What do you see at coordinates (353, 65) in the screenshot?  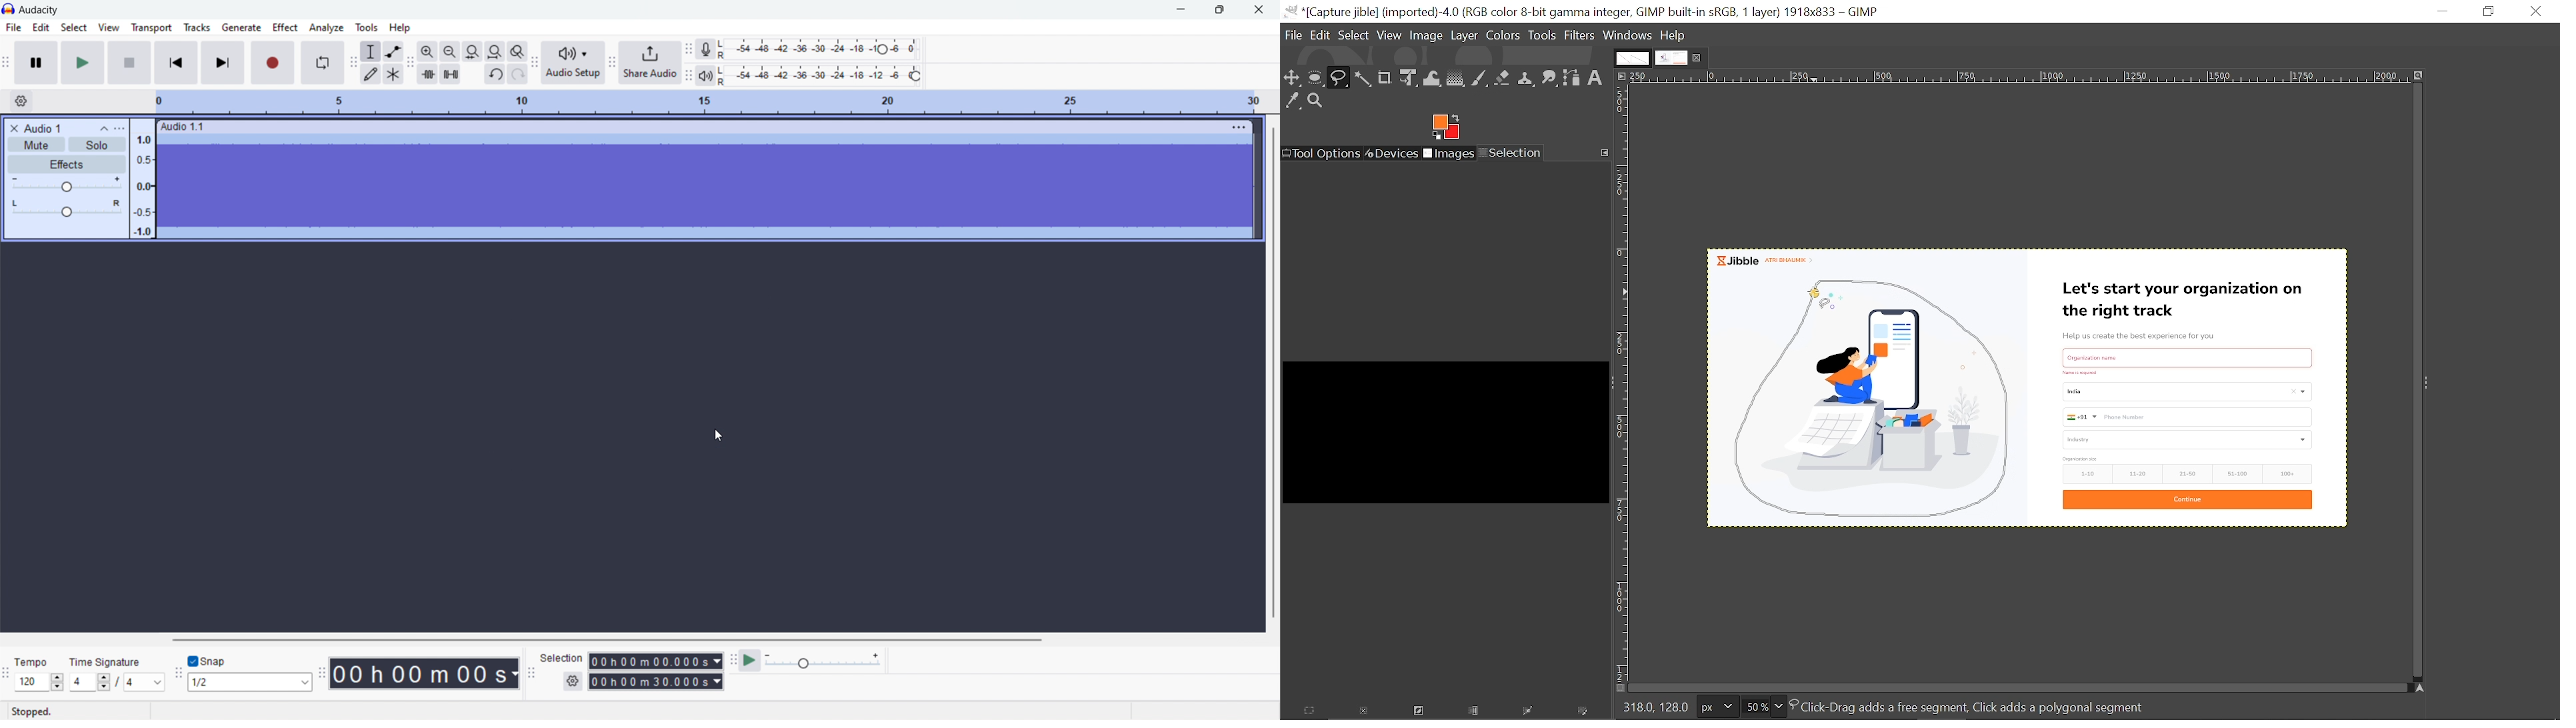 I see `tools toolbar` at bounding box center [353, 65].